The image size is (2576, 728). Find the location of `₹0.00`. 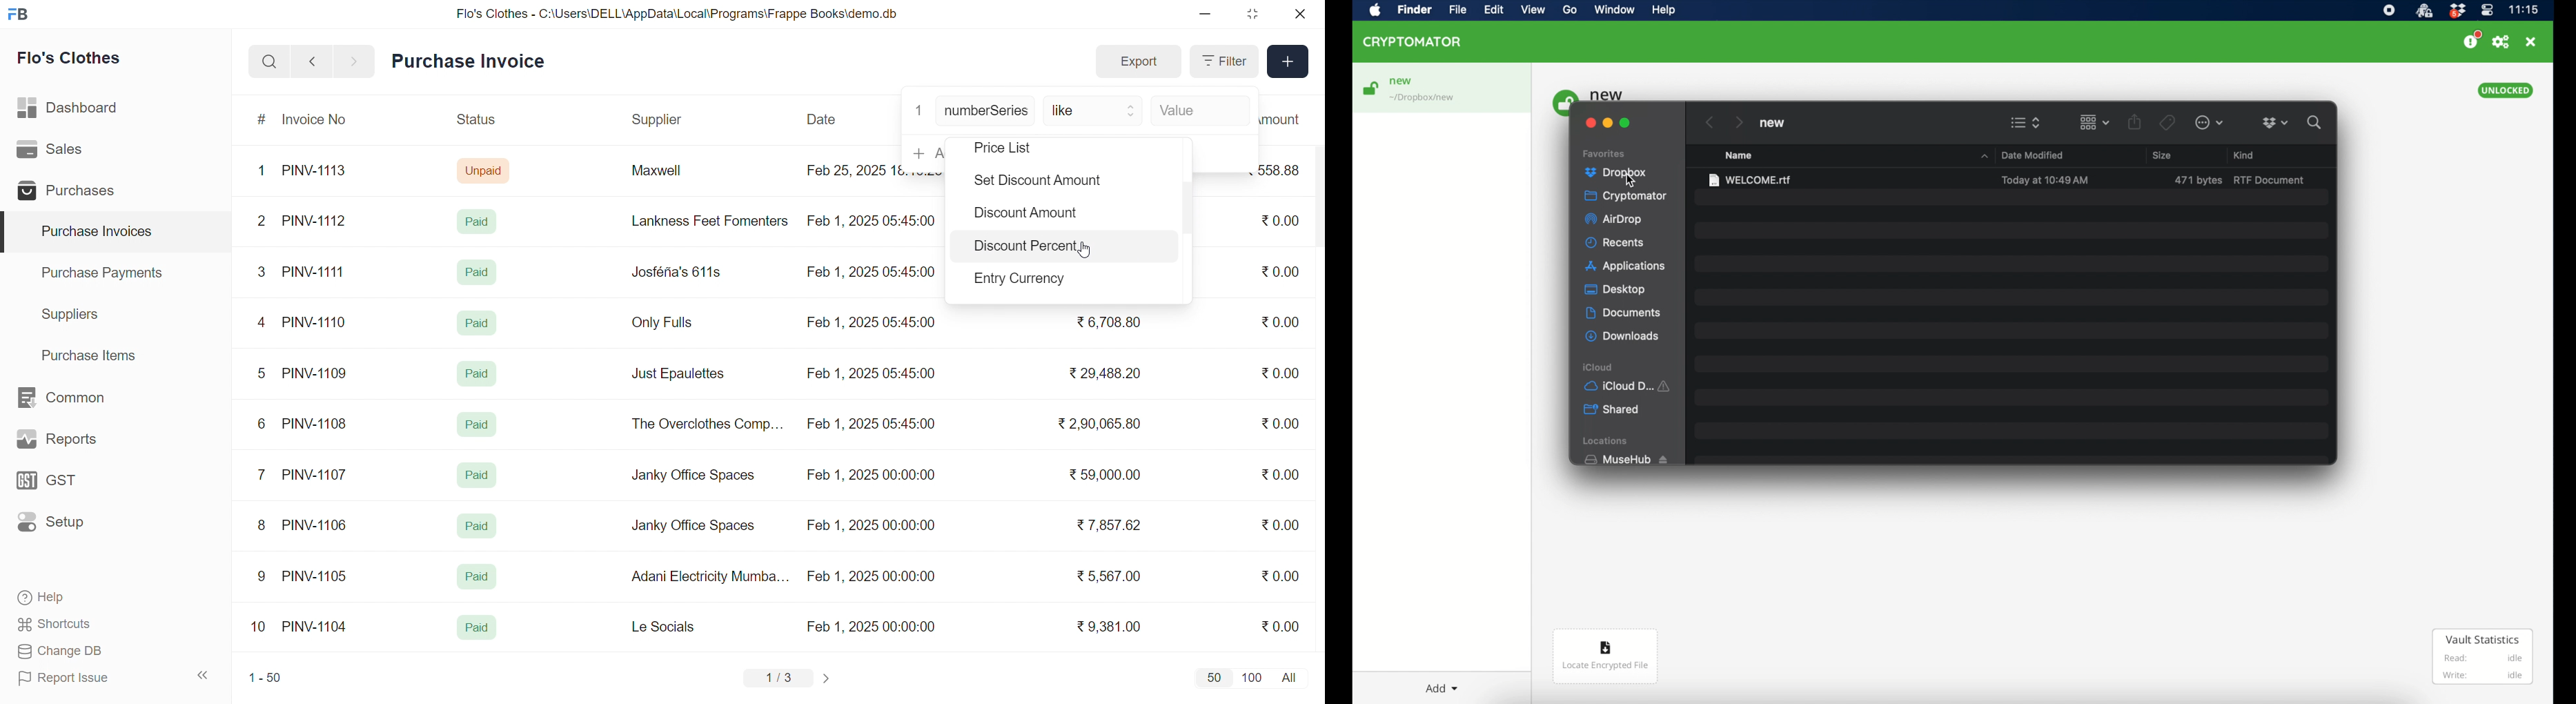

₹0.00 is located at coordinates (1281, 575).